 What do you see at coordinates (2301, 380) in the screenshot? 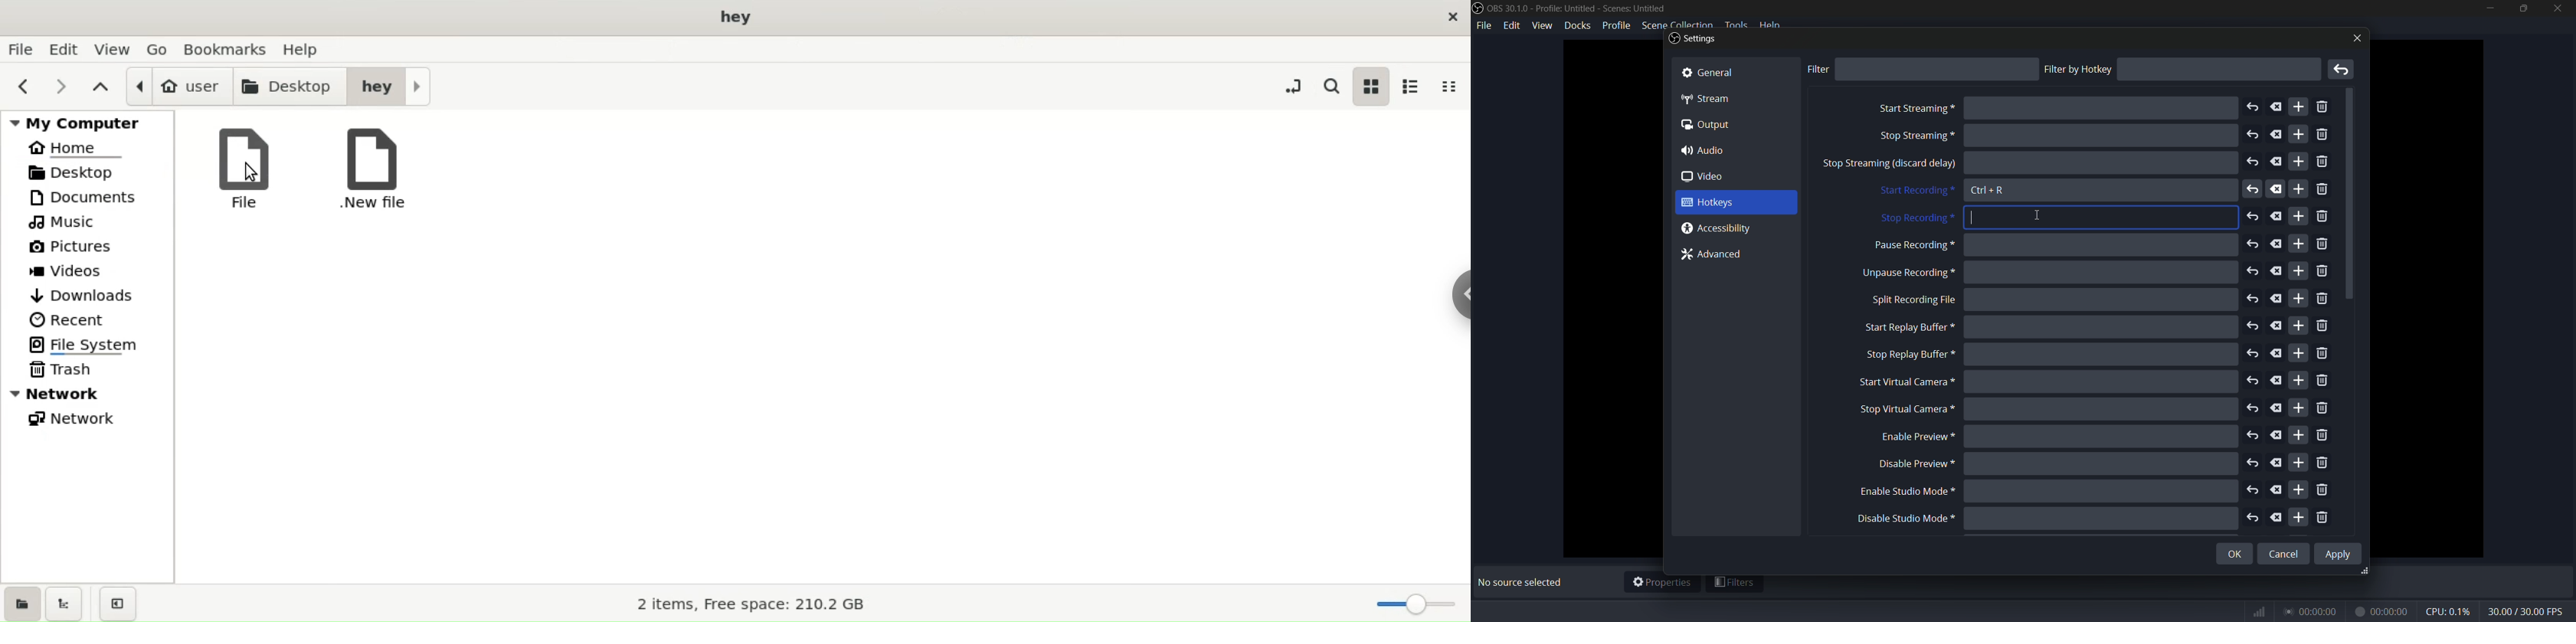
I see `add more` at bounding box center [2301, 380].